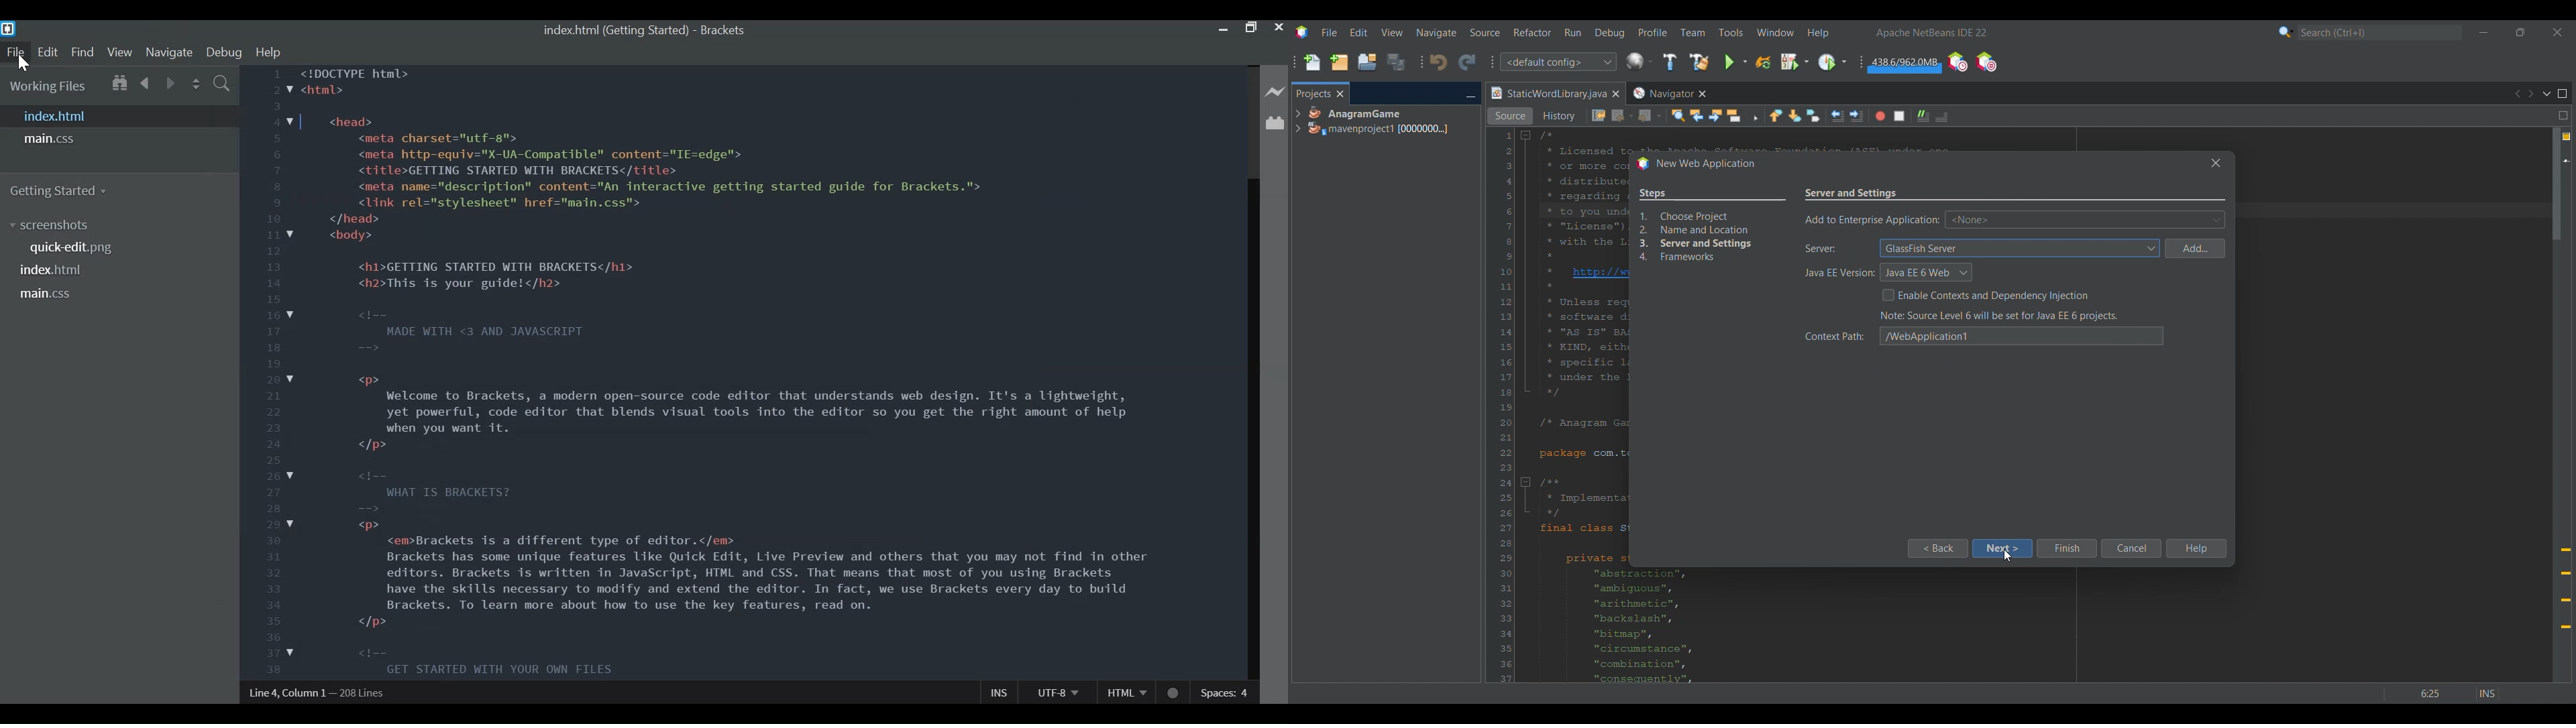 This screenshot has width=2576, height=728. I want to click on Editor Area, so click(739, 371).